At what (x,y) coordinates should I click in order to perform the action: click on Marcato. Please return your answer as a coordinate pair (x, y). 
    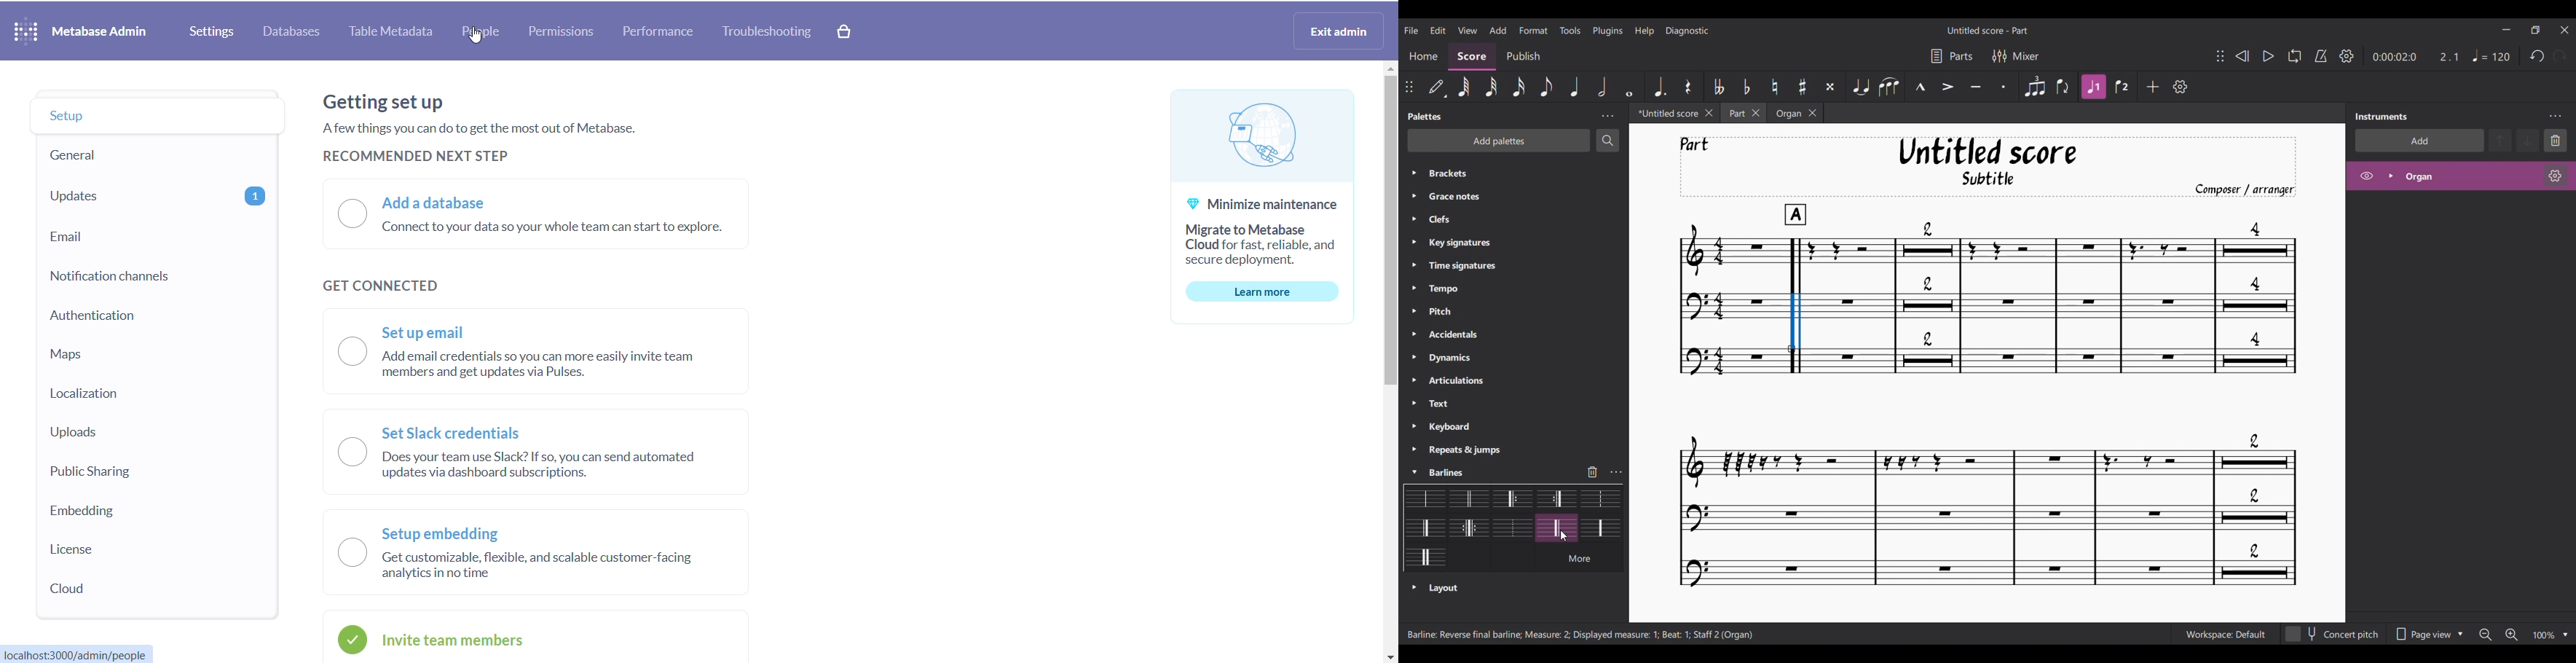
    Looking at the image, I should click on (1921, 87).